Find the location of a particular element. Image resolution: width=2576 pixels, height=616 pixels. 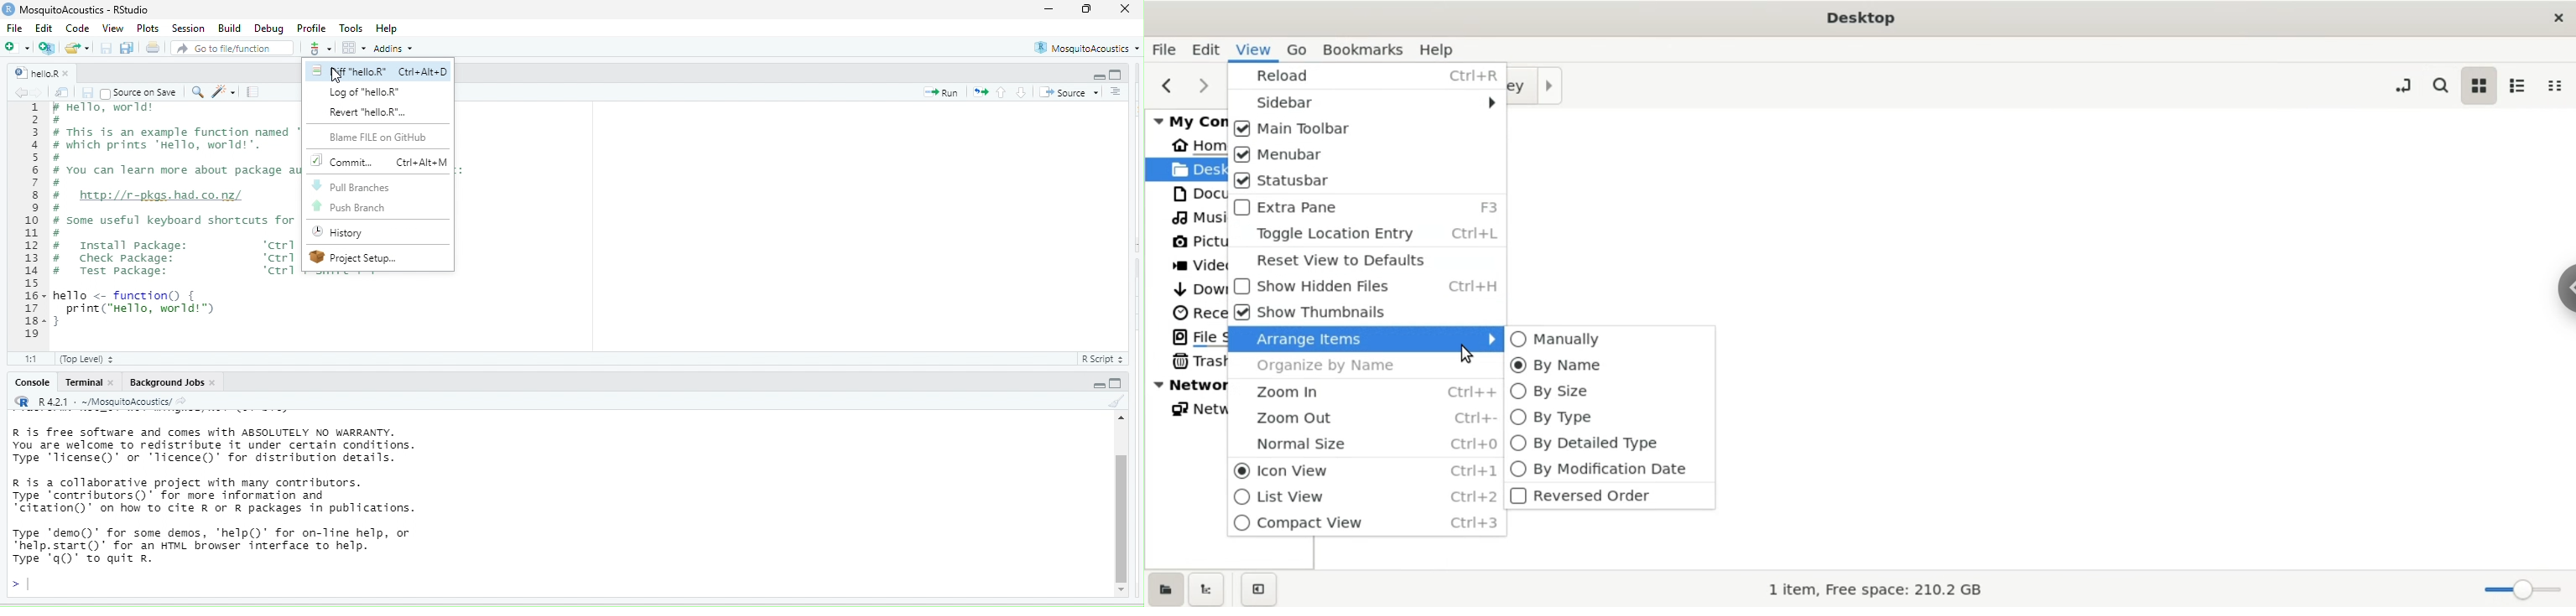

re run the previous code is located at coordinates (981, 92).